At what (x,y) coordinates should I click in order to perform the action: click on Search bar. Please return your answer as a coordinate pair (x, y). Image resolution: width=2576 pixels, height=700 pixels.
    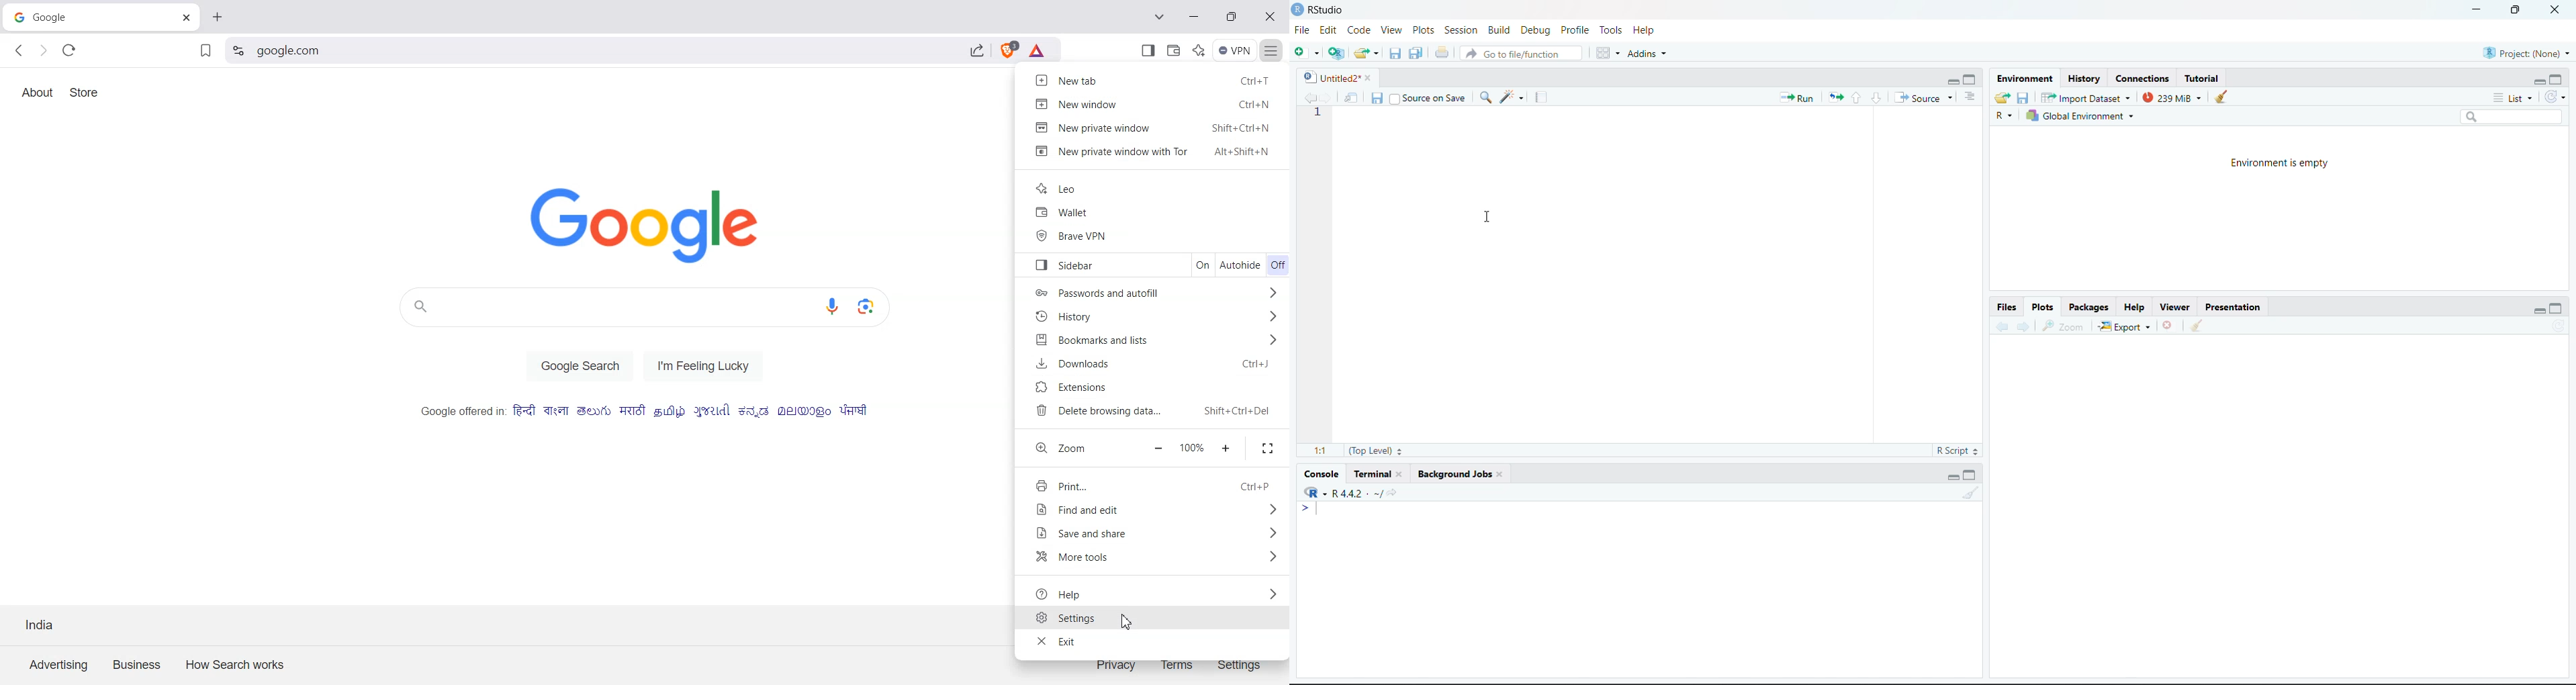
    Looking at the image, I should click on (2519, 119).